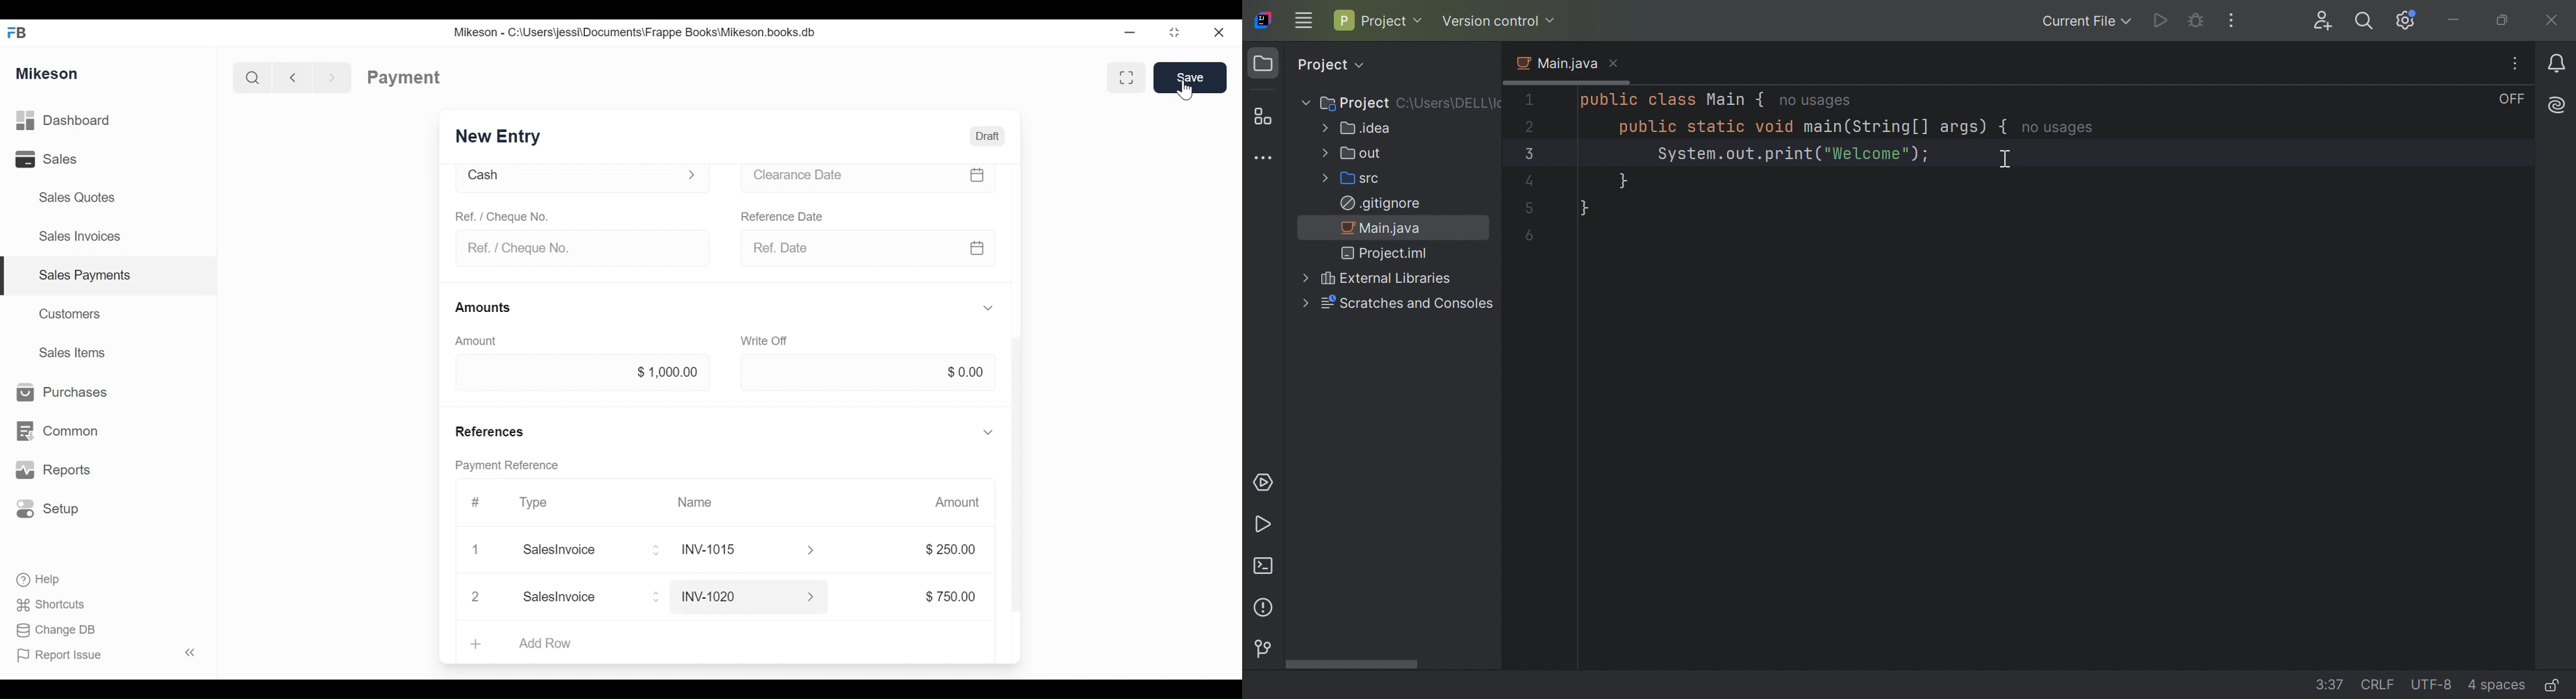  Describe the element at coordinates (951, 550) in the screenshot. I see `$250.00` at that location.